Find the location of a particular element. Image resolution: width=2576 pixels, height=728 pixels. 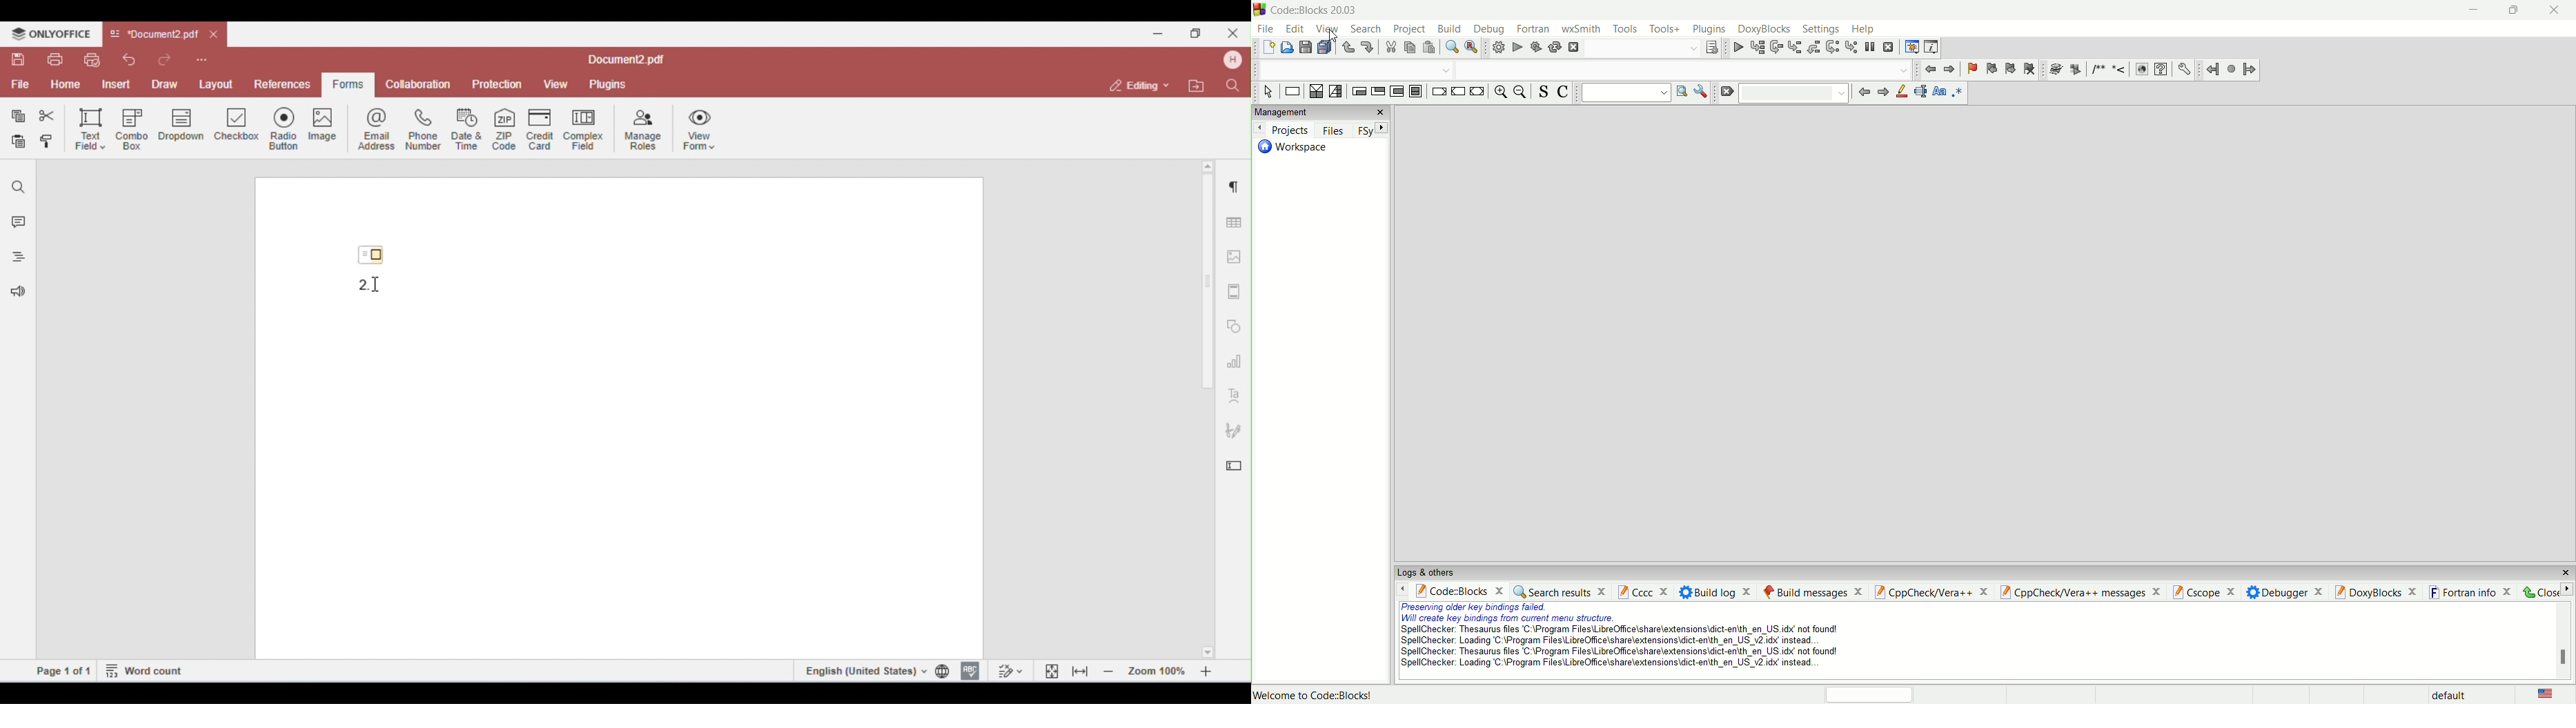

step out is located at coordinates (1815, 48).